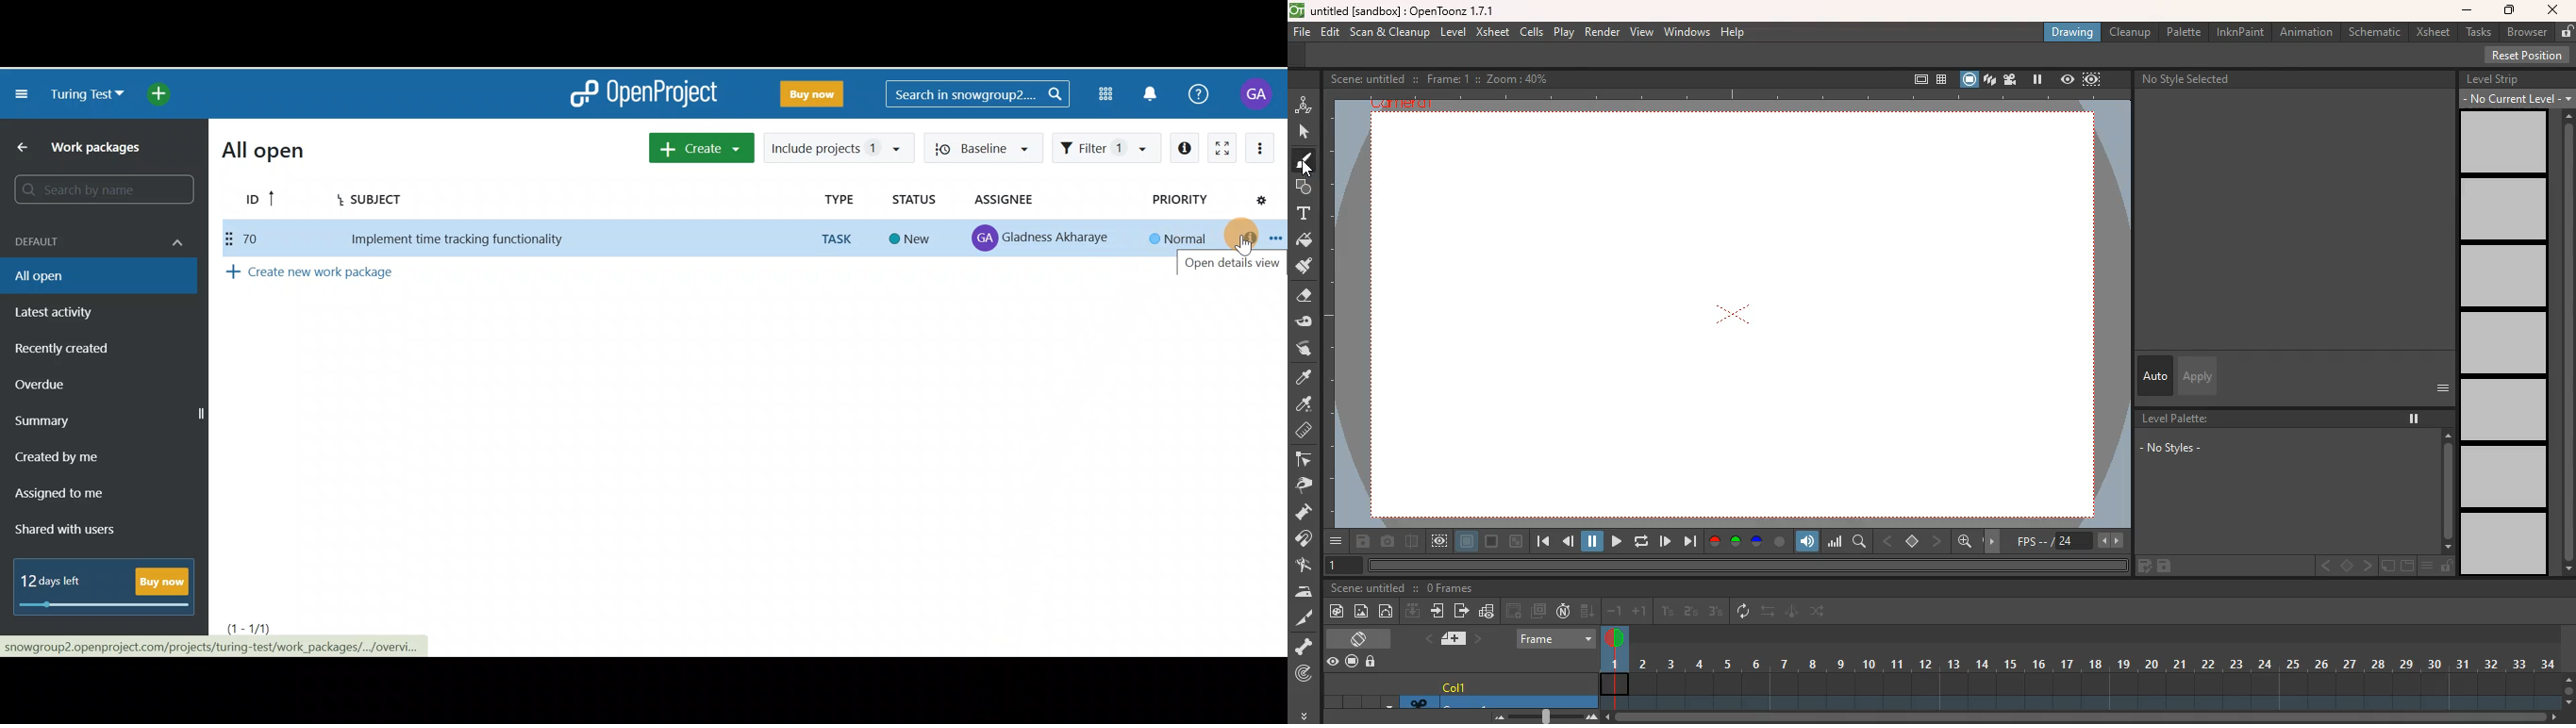  I want to click on save, so click(2169, 567).